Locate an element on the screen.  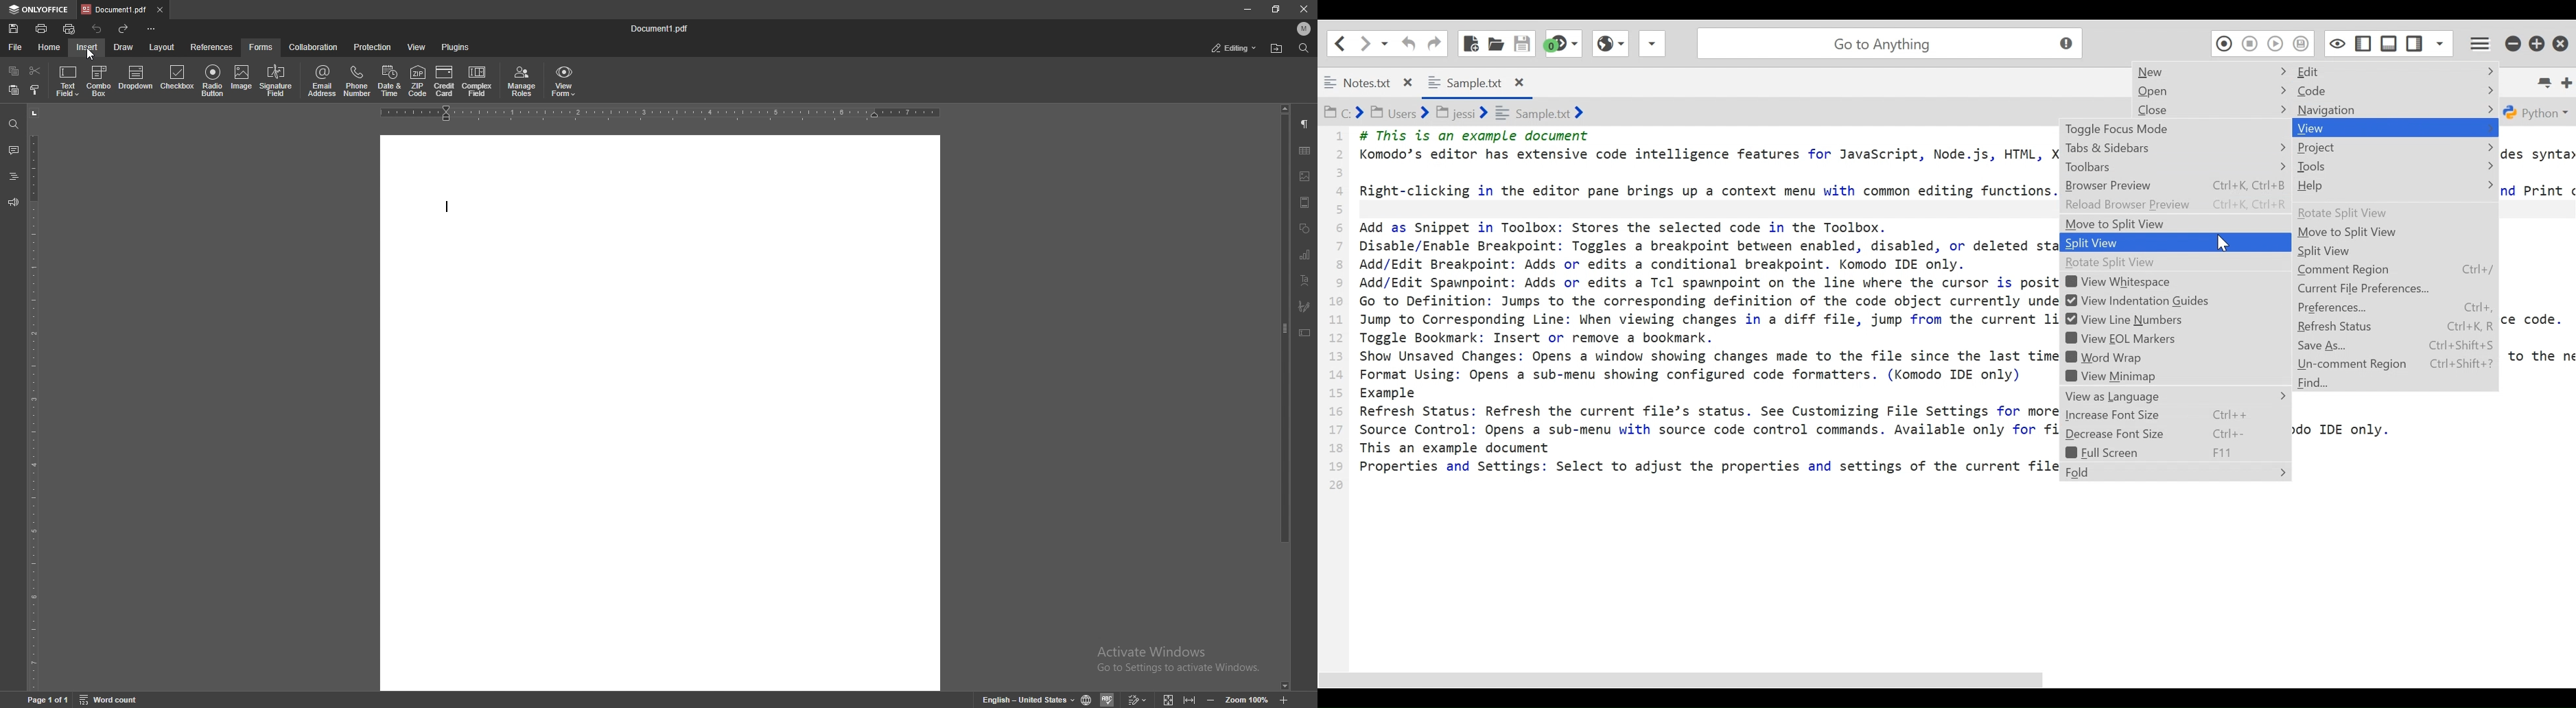
Recording Macro is located at coordinates (2223, 43).